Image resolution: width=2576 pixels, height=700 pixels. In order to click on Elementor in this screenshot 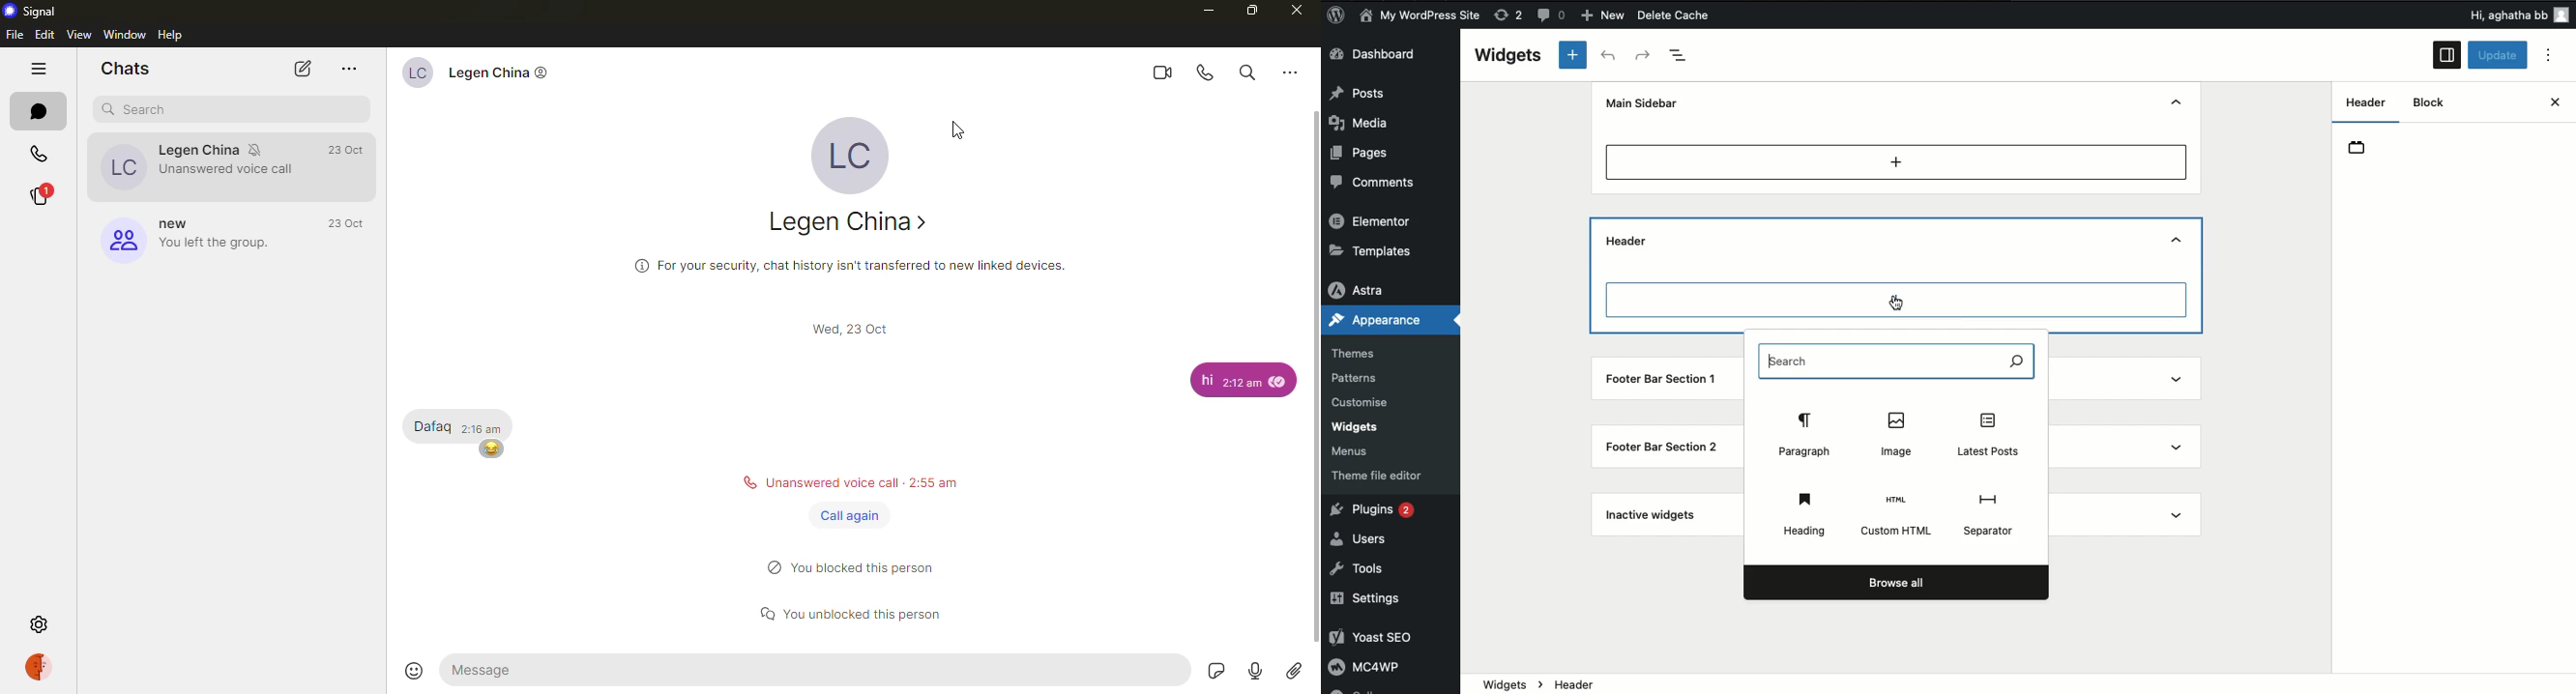, I will do `click(1373, 222)`.